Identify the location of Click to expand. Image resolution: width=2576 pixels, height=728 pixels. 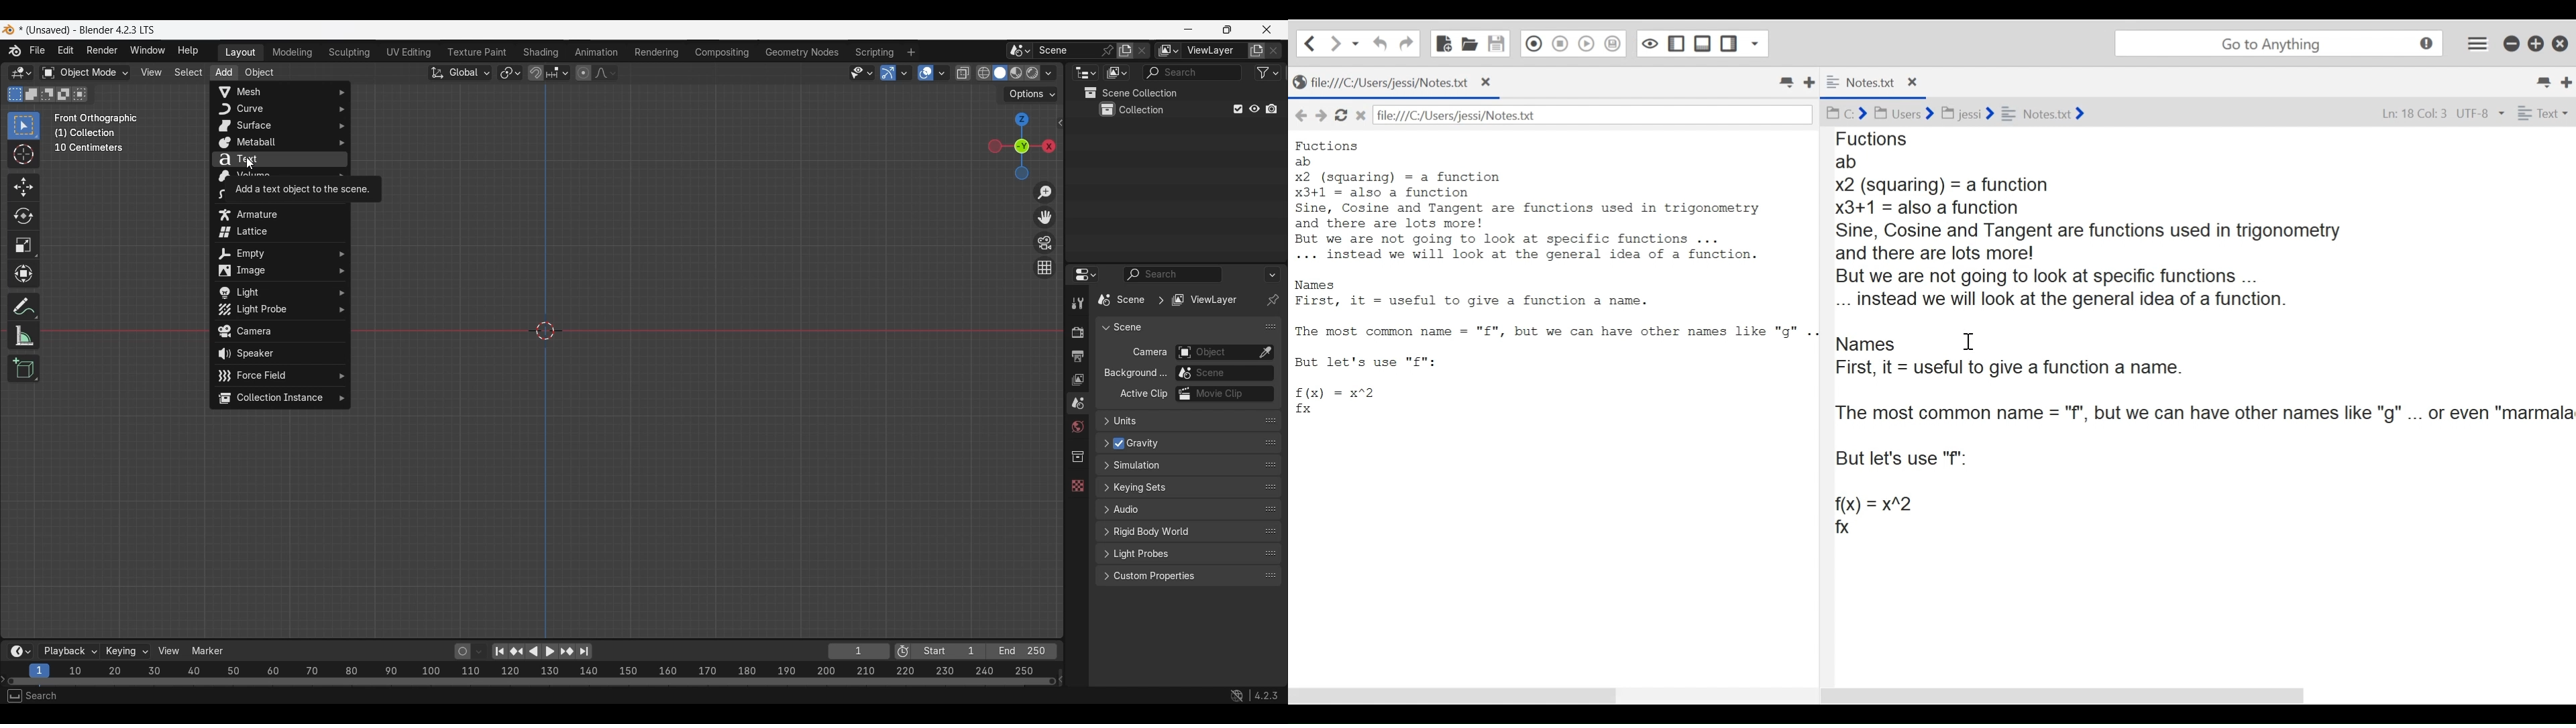
(1179, 420).